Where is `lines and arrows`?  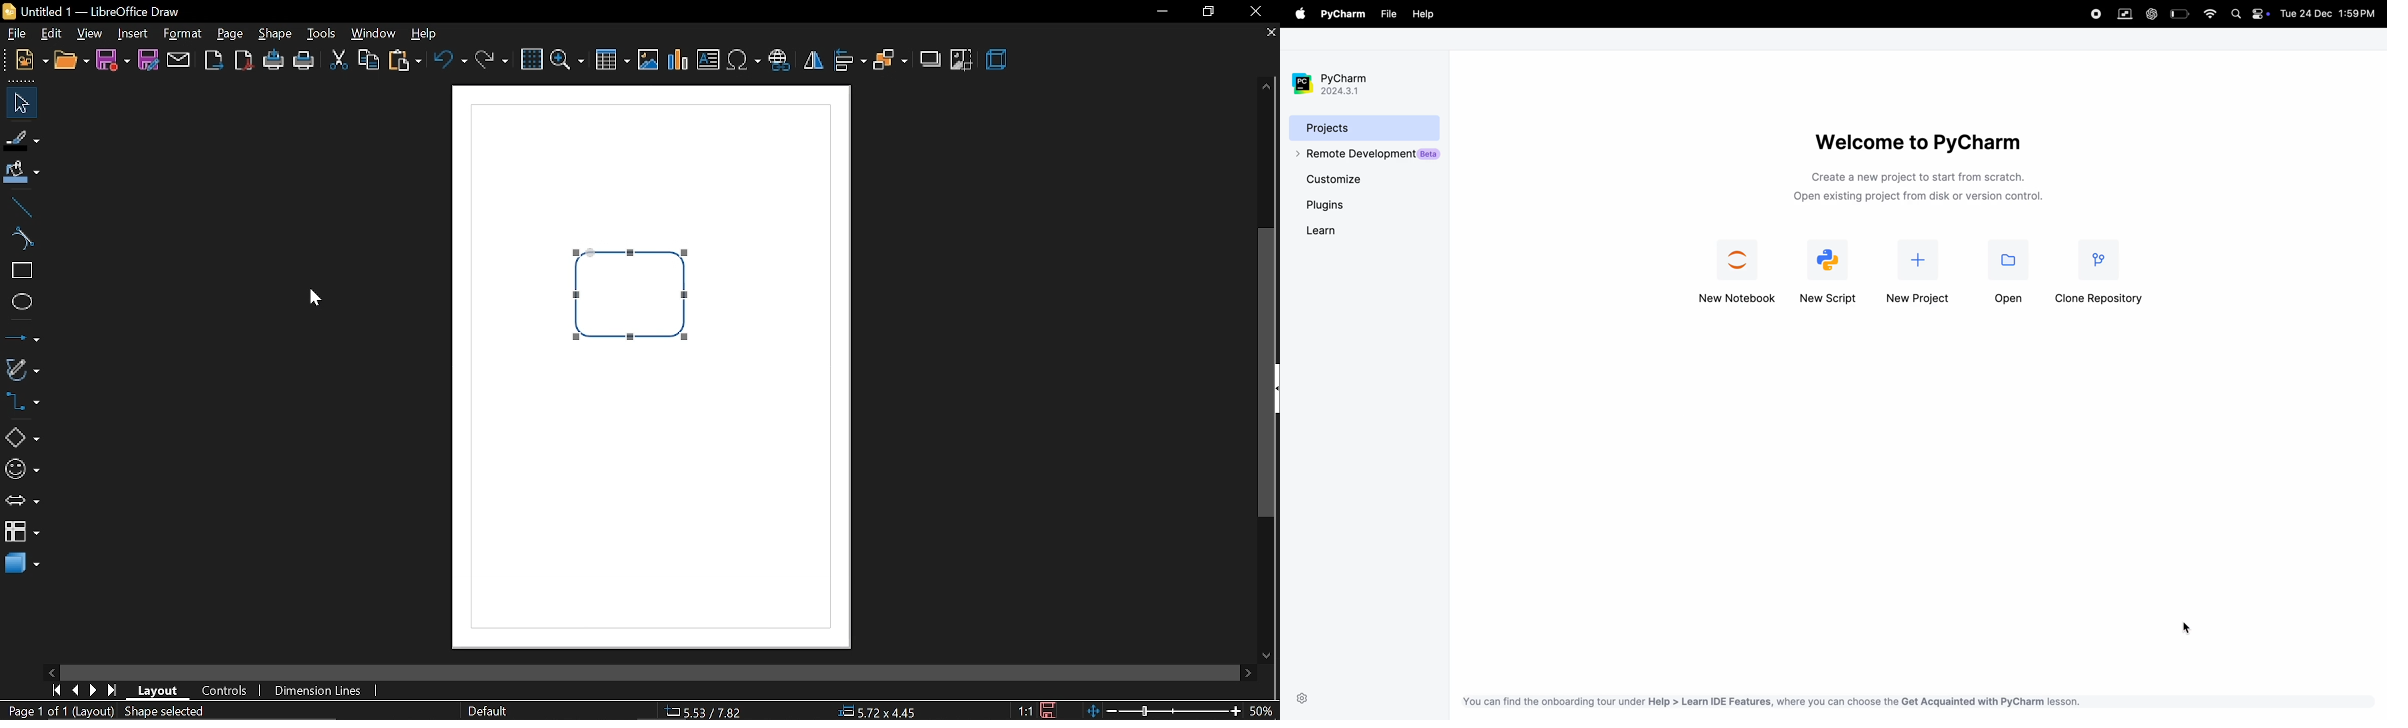
lines and arrows is located at coordinates (22, 337).